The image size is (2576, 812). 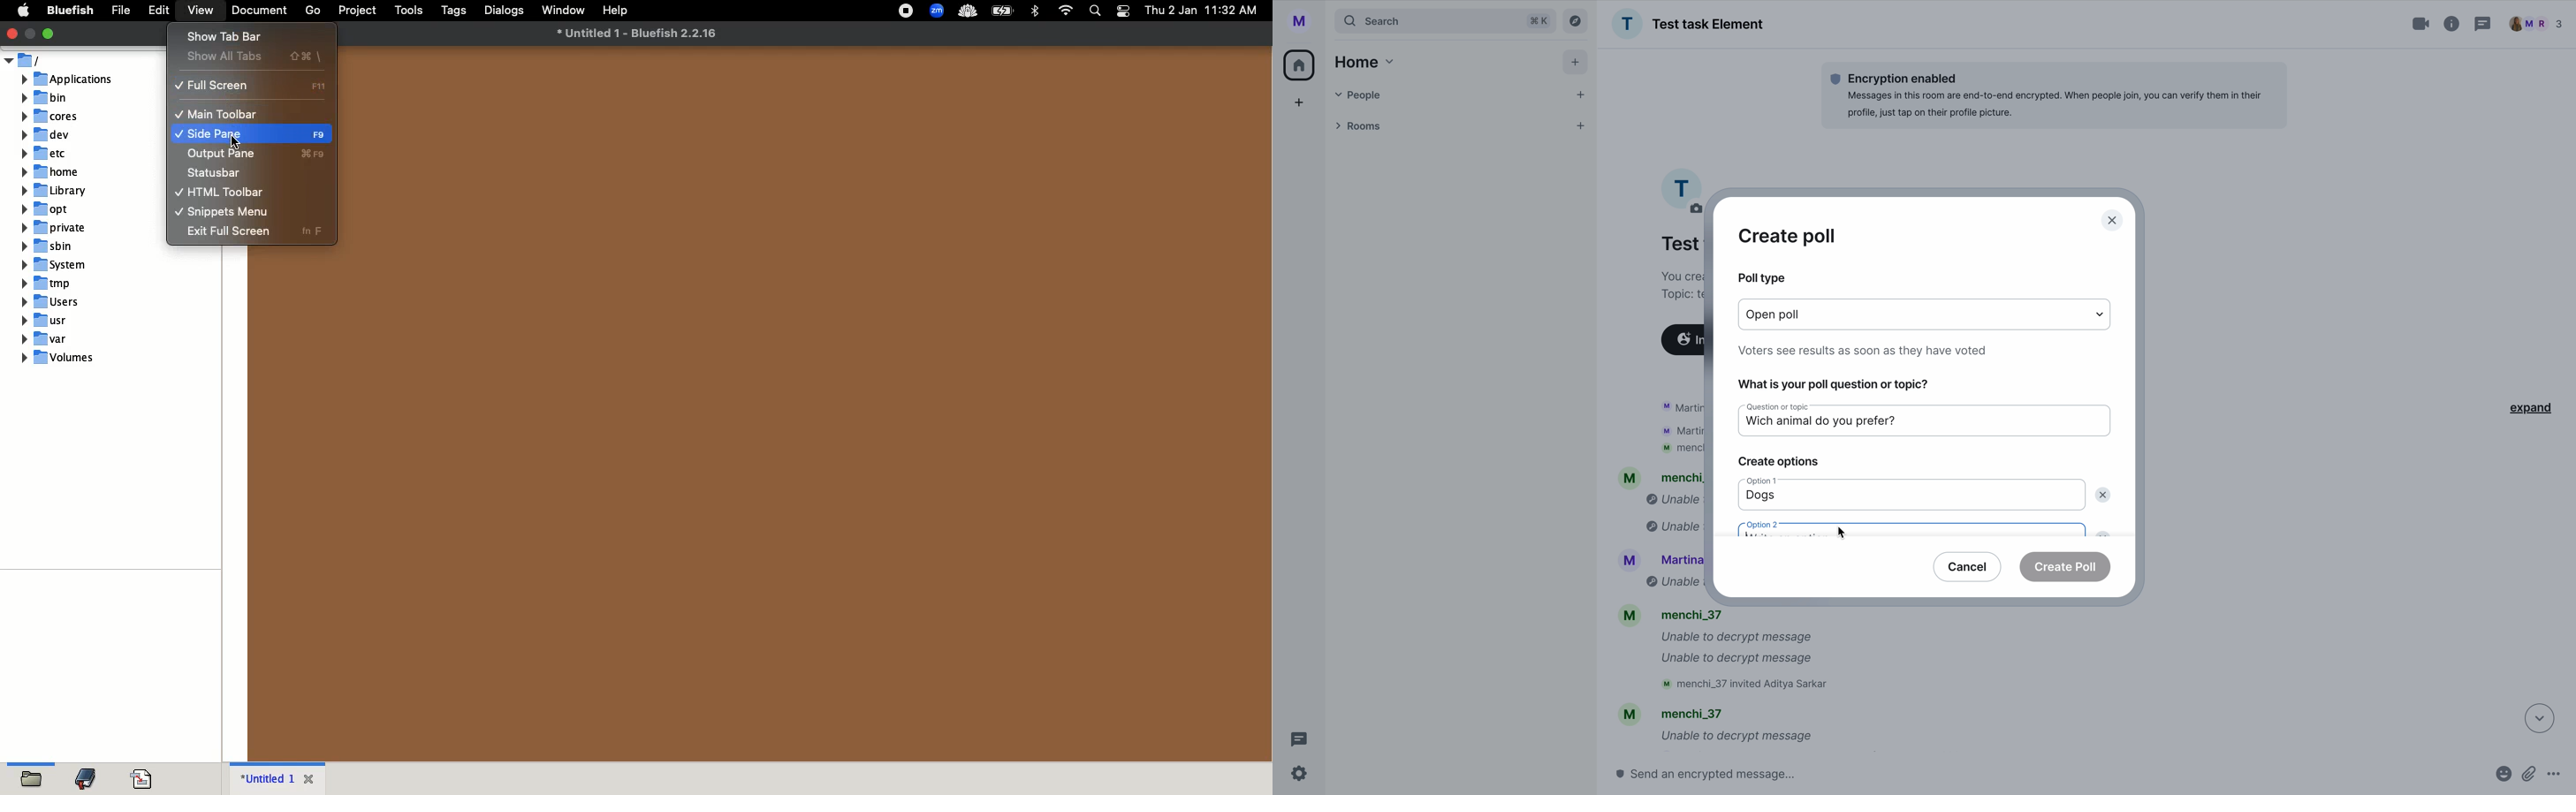 I want to click on question or topic, so click(x=1773, y=406).